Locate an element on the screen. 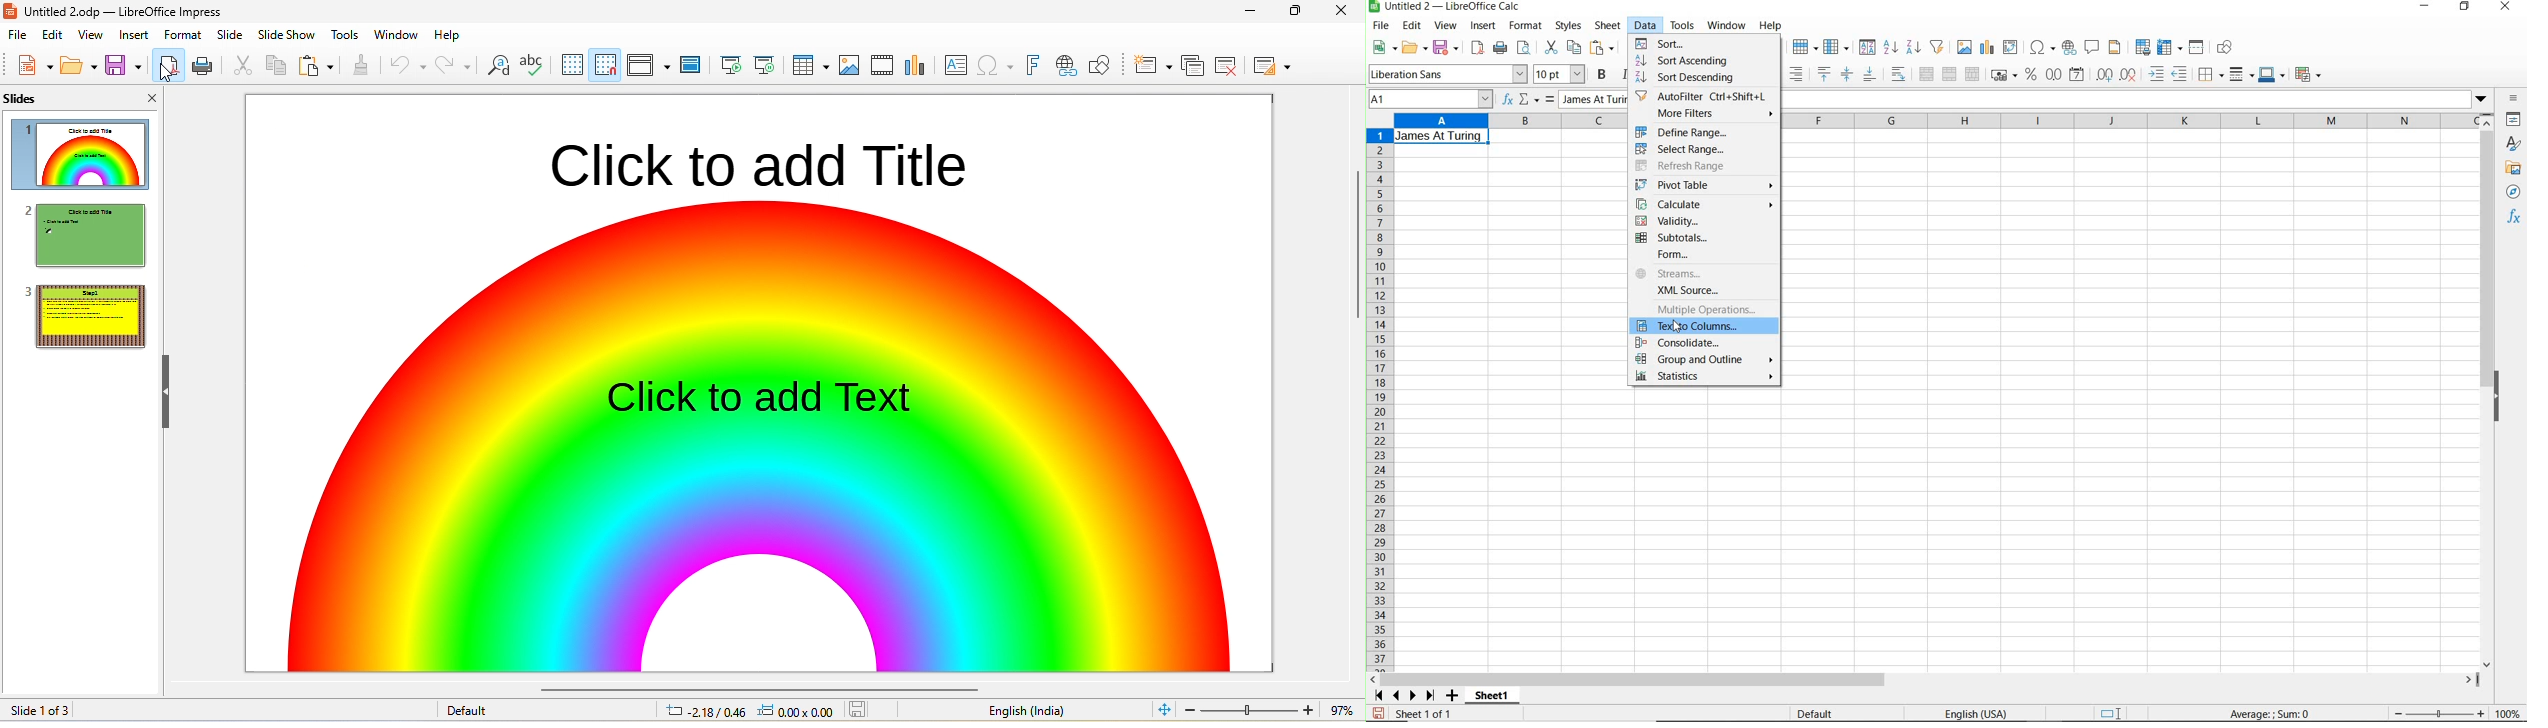 The height and width of the screenshot is (728, 2548). sort descending is located at coordinates (1914, 47).